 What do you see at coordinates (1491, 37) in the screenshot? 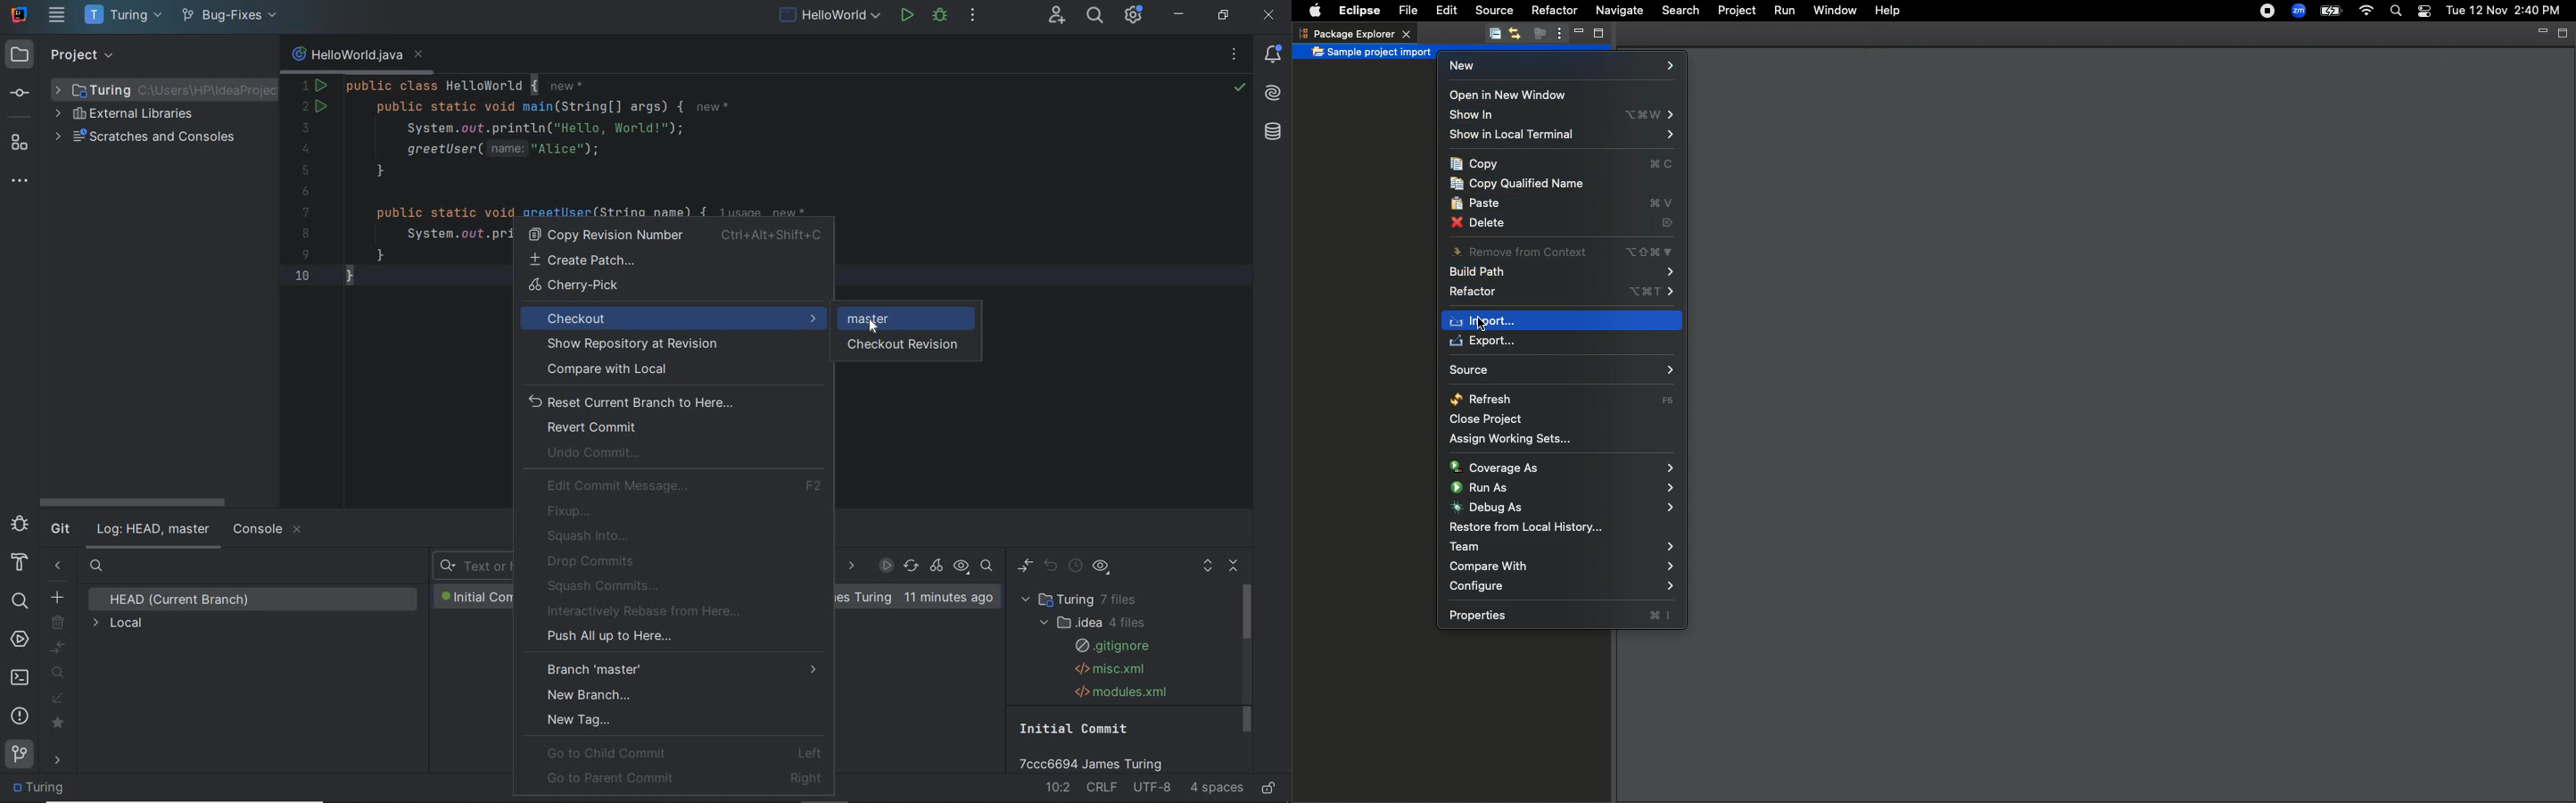
I see `Collapse all` at bounding box center [1491, 37].